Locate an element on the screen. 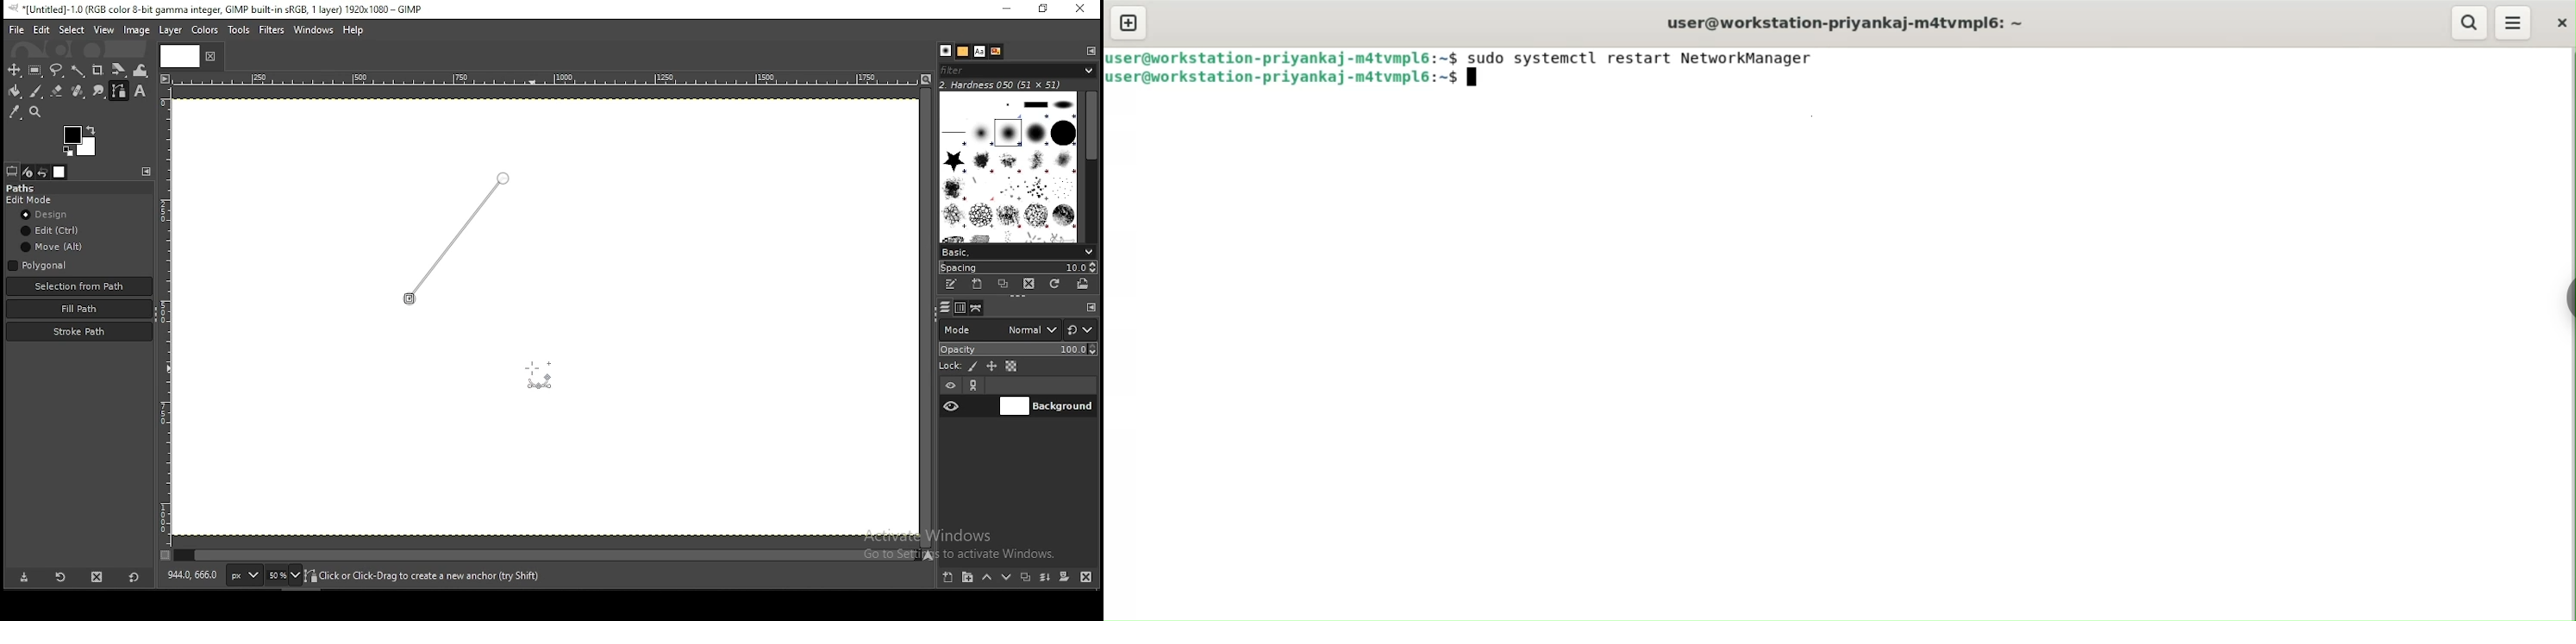  paths is located at coordinates (25, 188).